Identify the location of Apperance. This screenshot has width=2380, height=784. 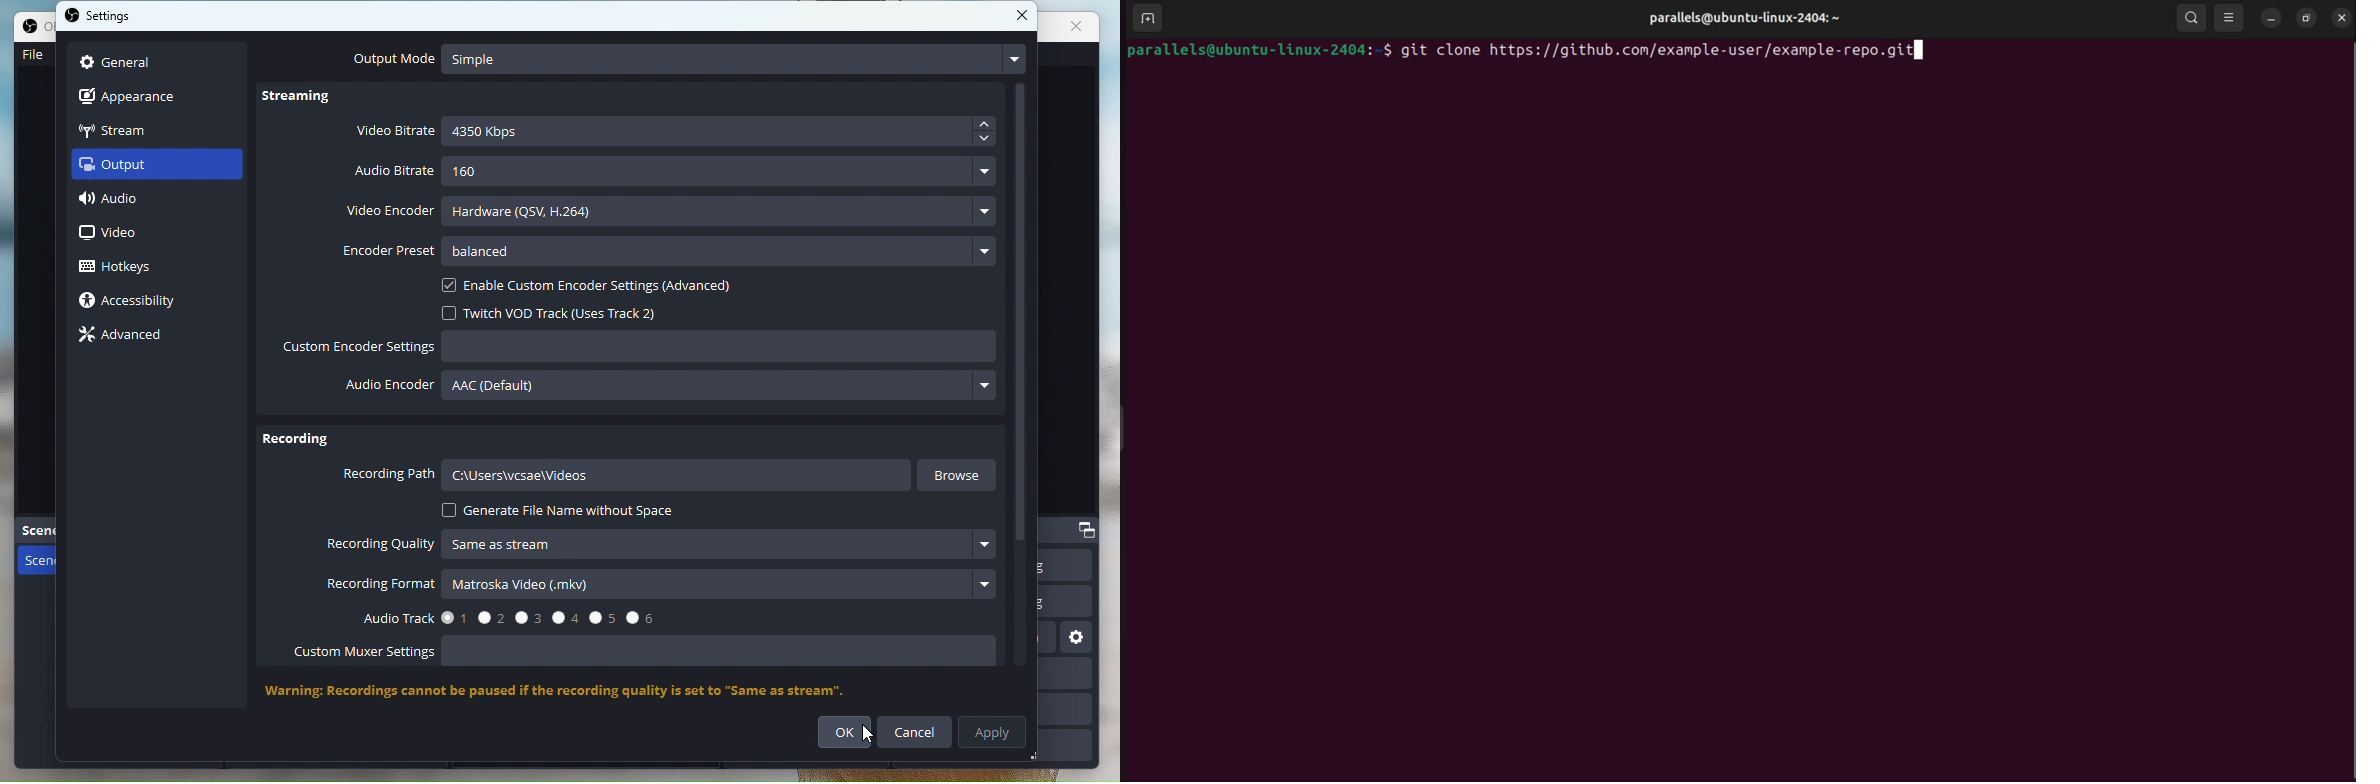
(139, 94).